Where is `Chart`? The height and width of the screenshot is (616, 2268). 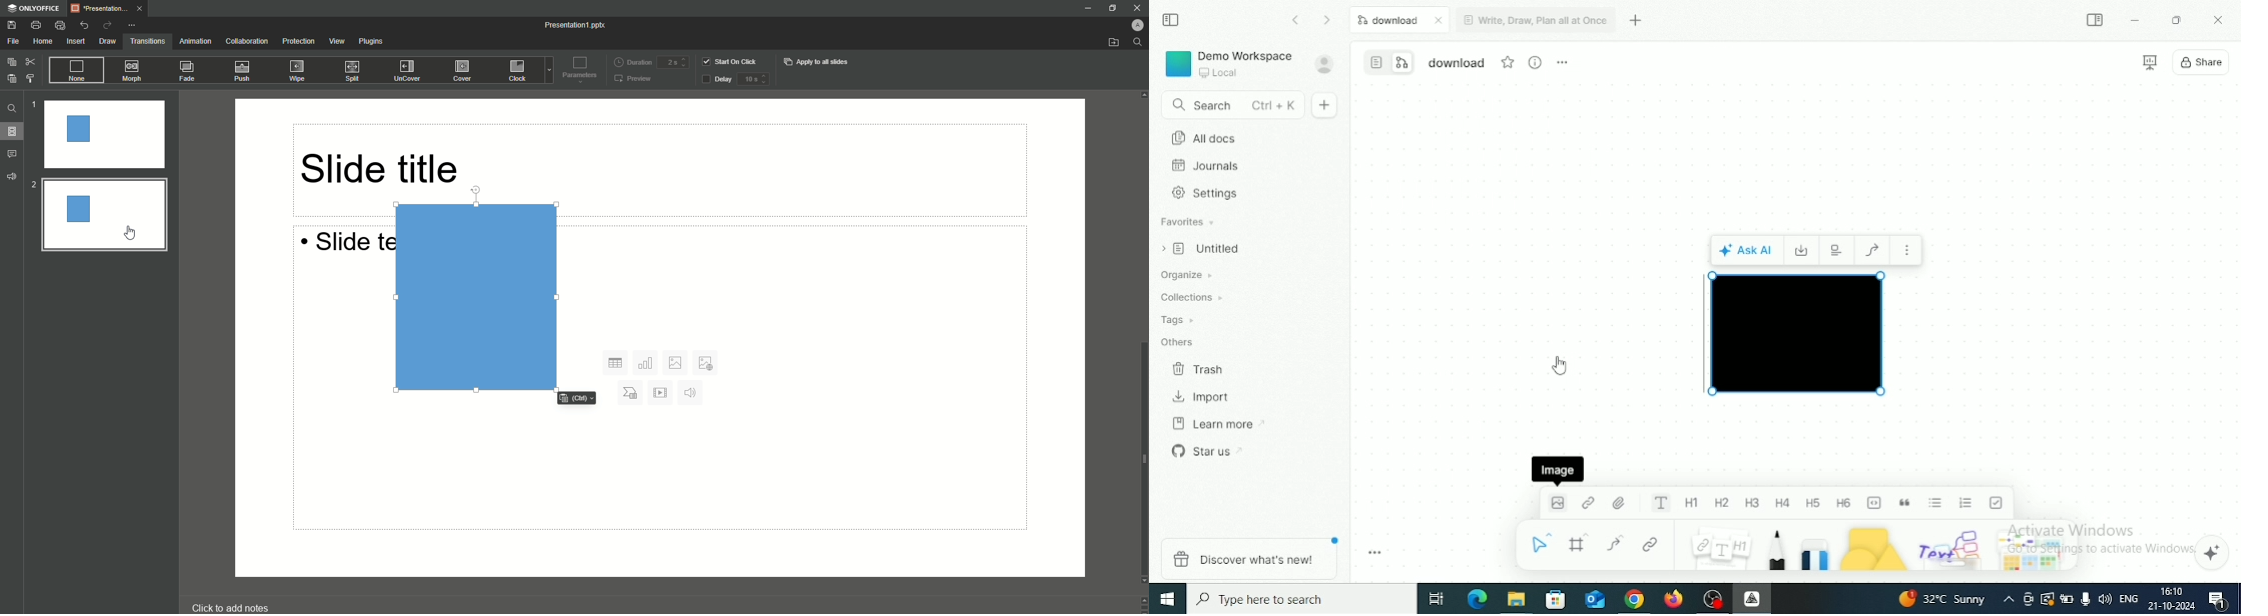 Chart is located at coordinates (647, 363).